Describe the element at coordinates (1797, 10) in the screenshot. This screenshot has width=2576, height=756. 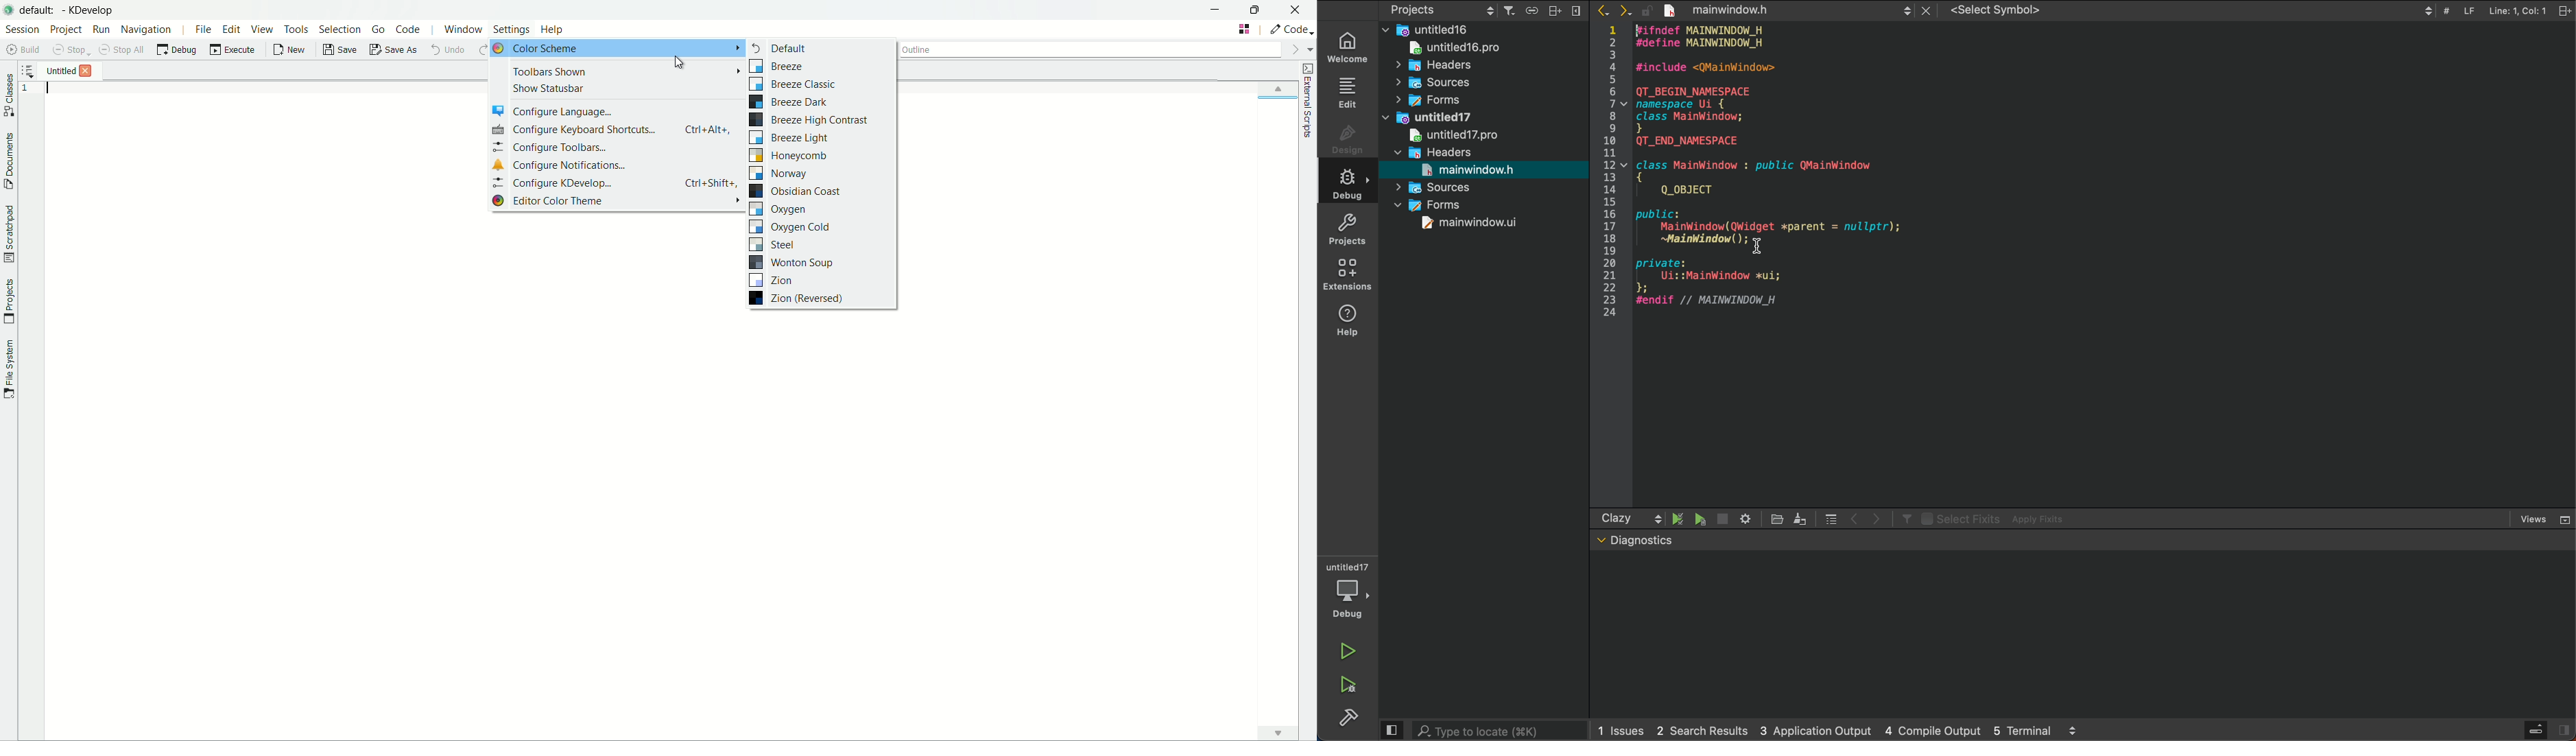
I see `mainwindow.h` at that location.